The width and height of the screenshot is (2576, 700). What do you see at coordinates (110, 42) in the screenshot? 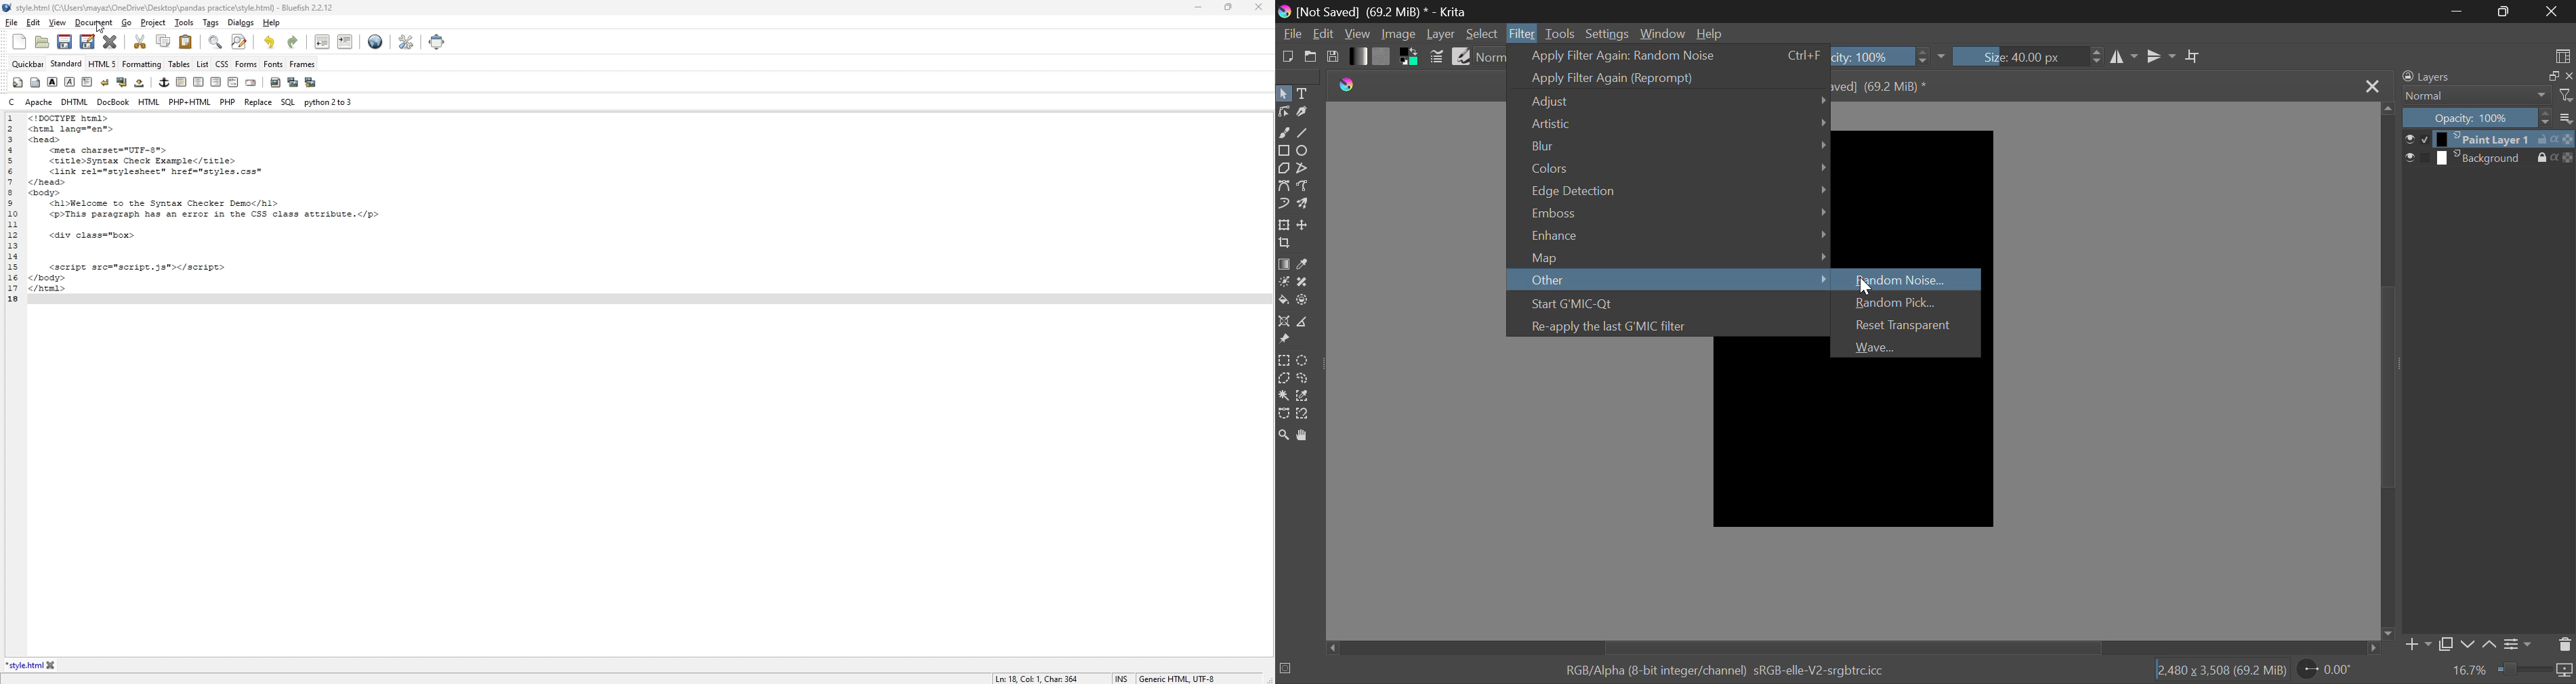
I see `close current tab` at bounding box center [110, 42].